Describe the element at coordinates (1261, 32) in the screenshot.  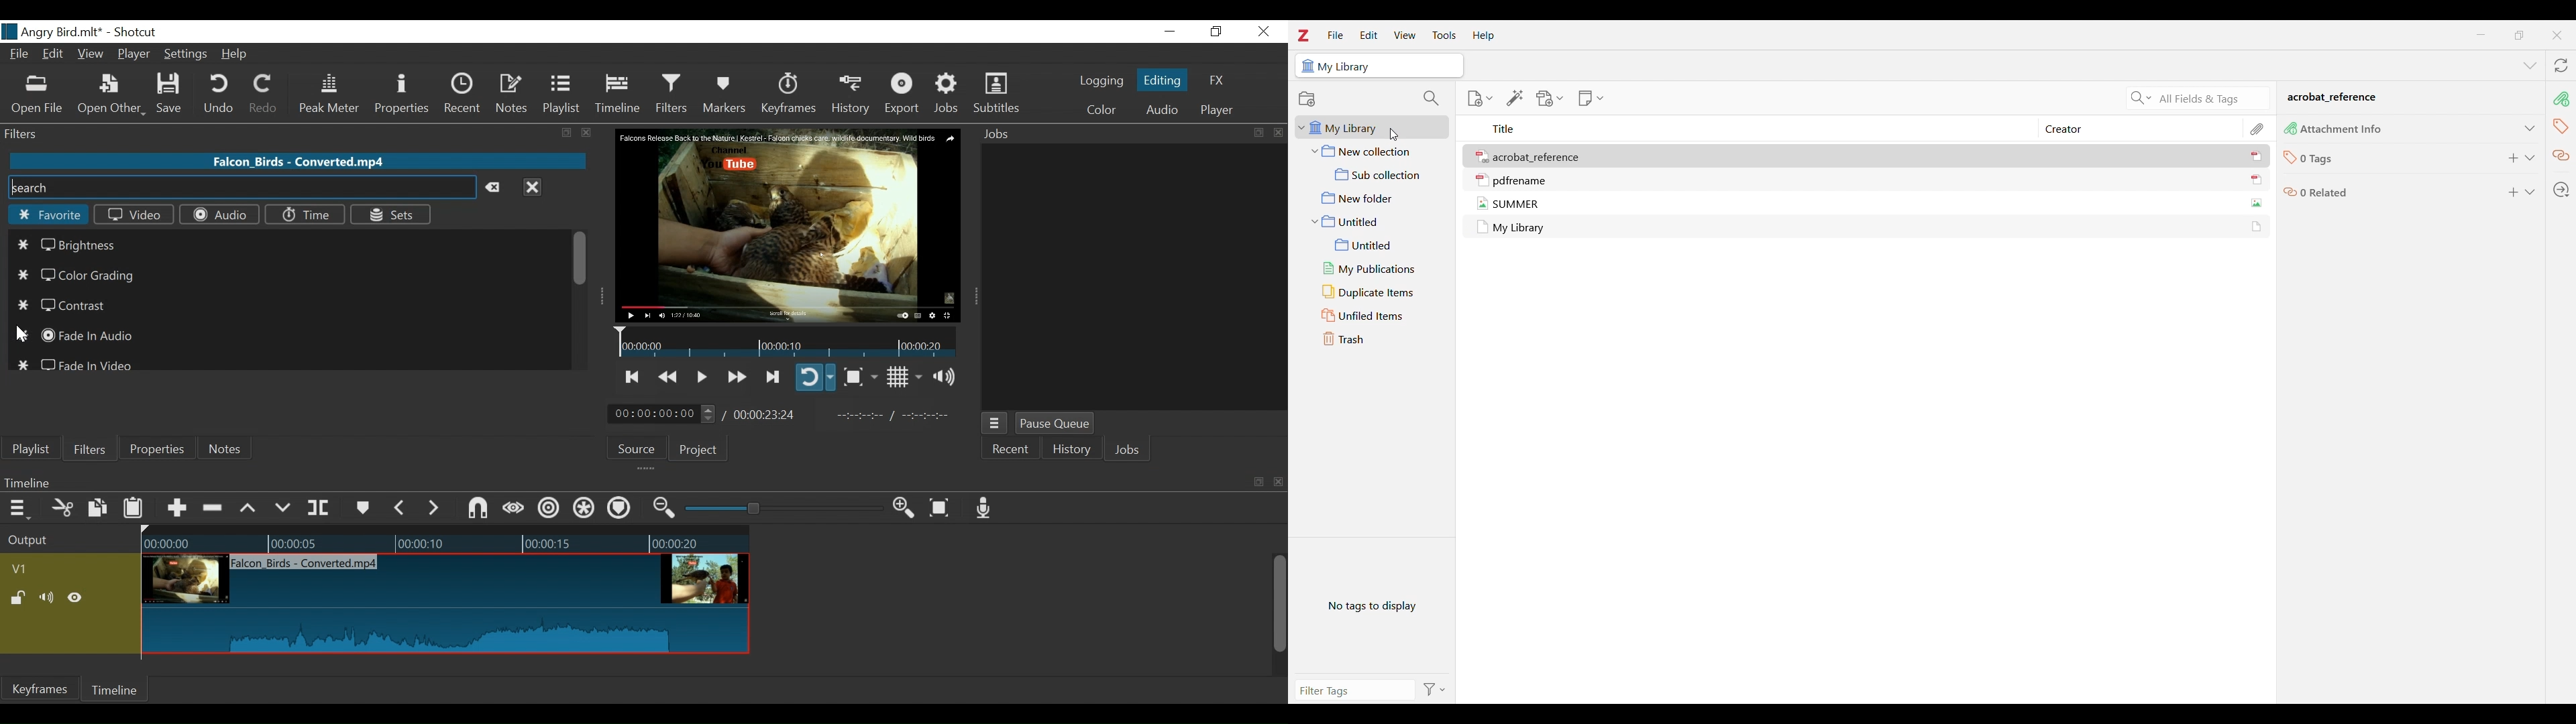
I see `Close` at that location.